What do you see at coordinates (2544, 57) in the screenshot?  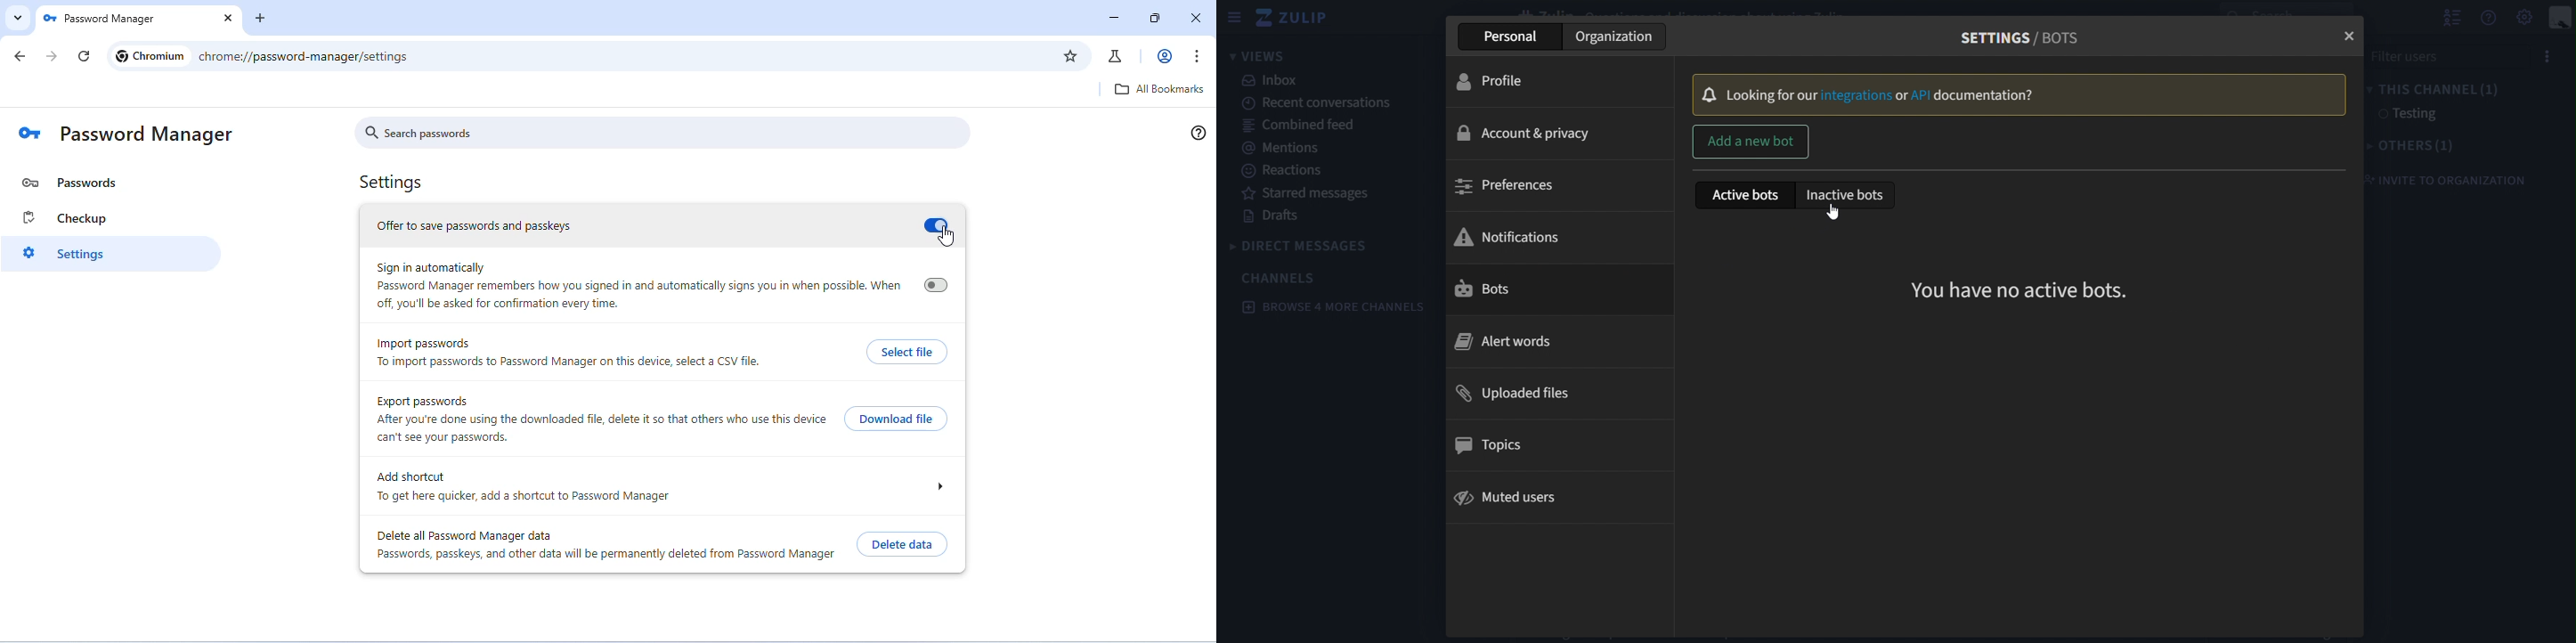 I see `options` at bounding box center [2544, 57].